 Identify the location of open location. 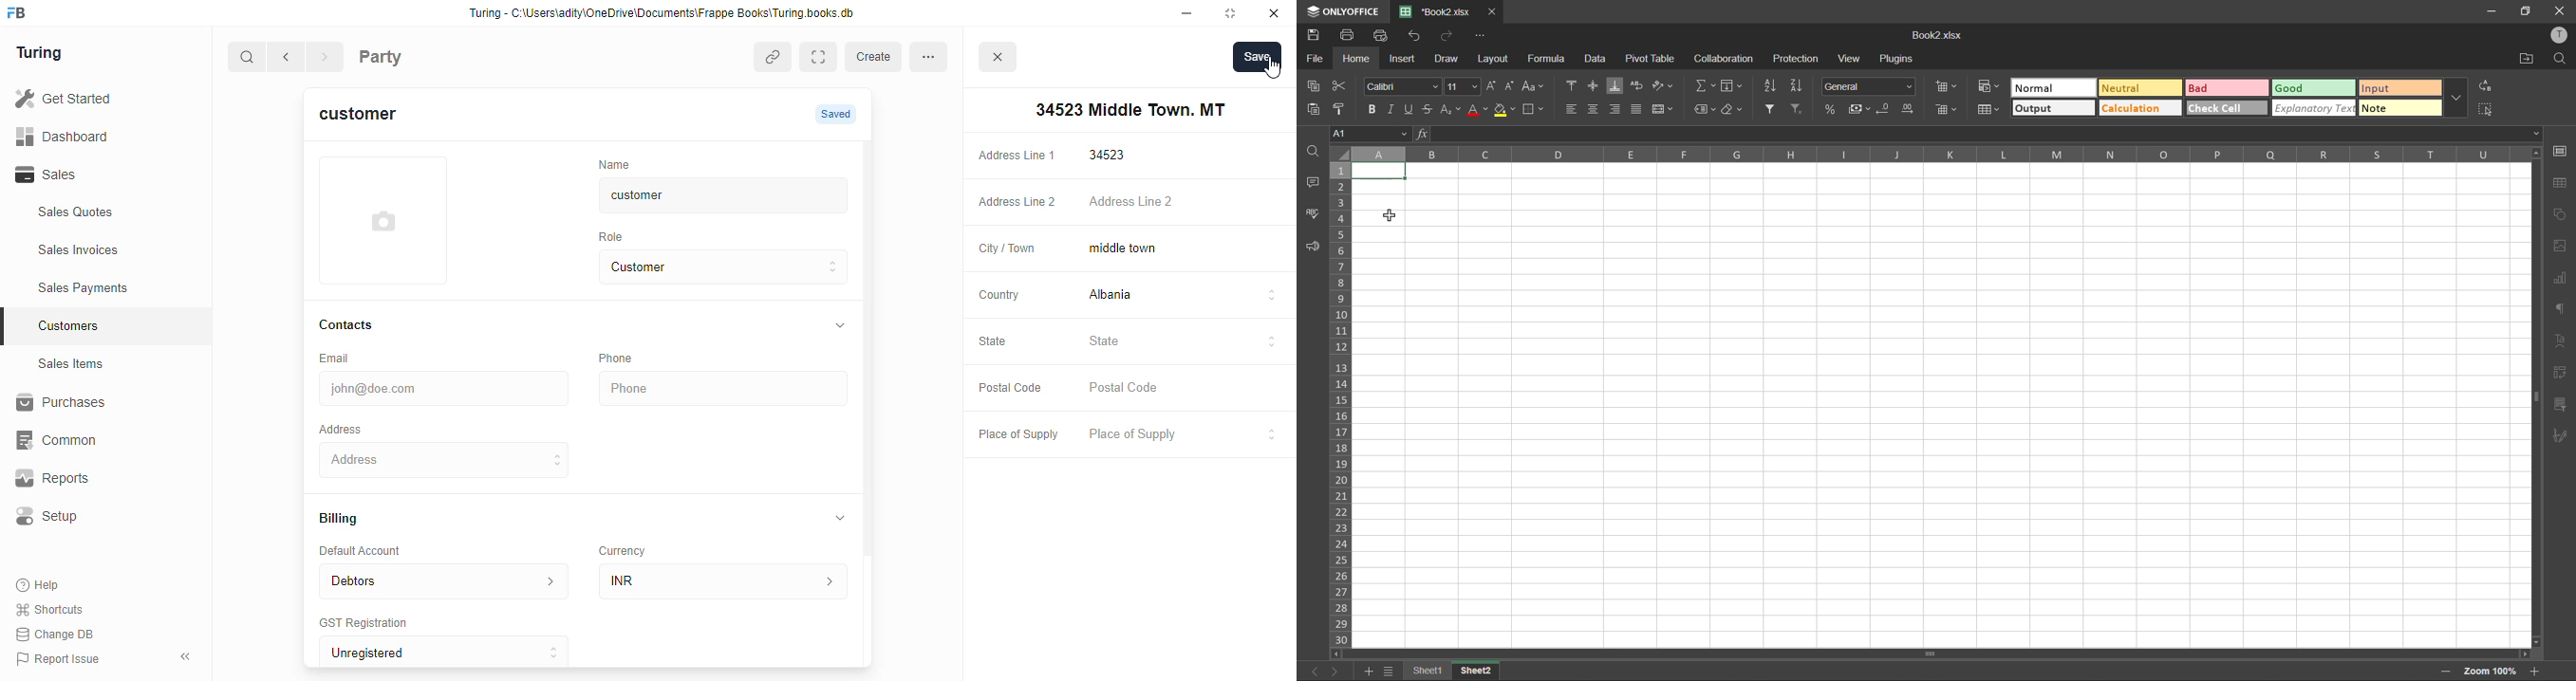
(2523, 59).